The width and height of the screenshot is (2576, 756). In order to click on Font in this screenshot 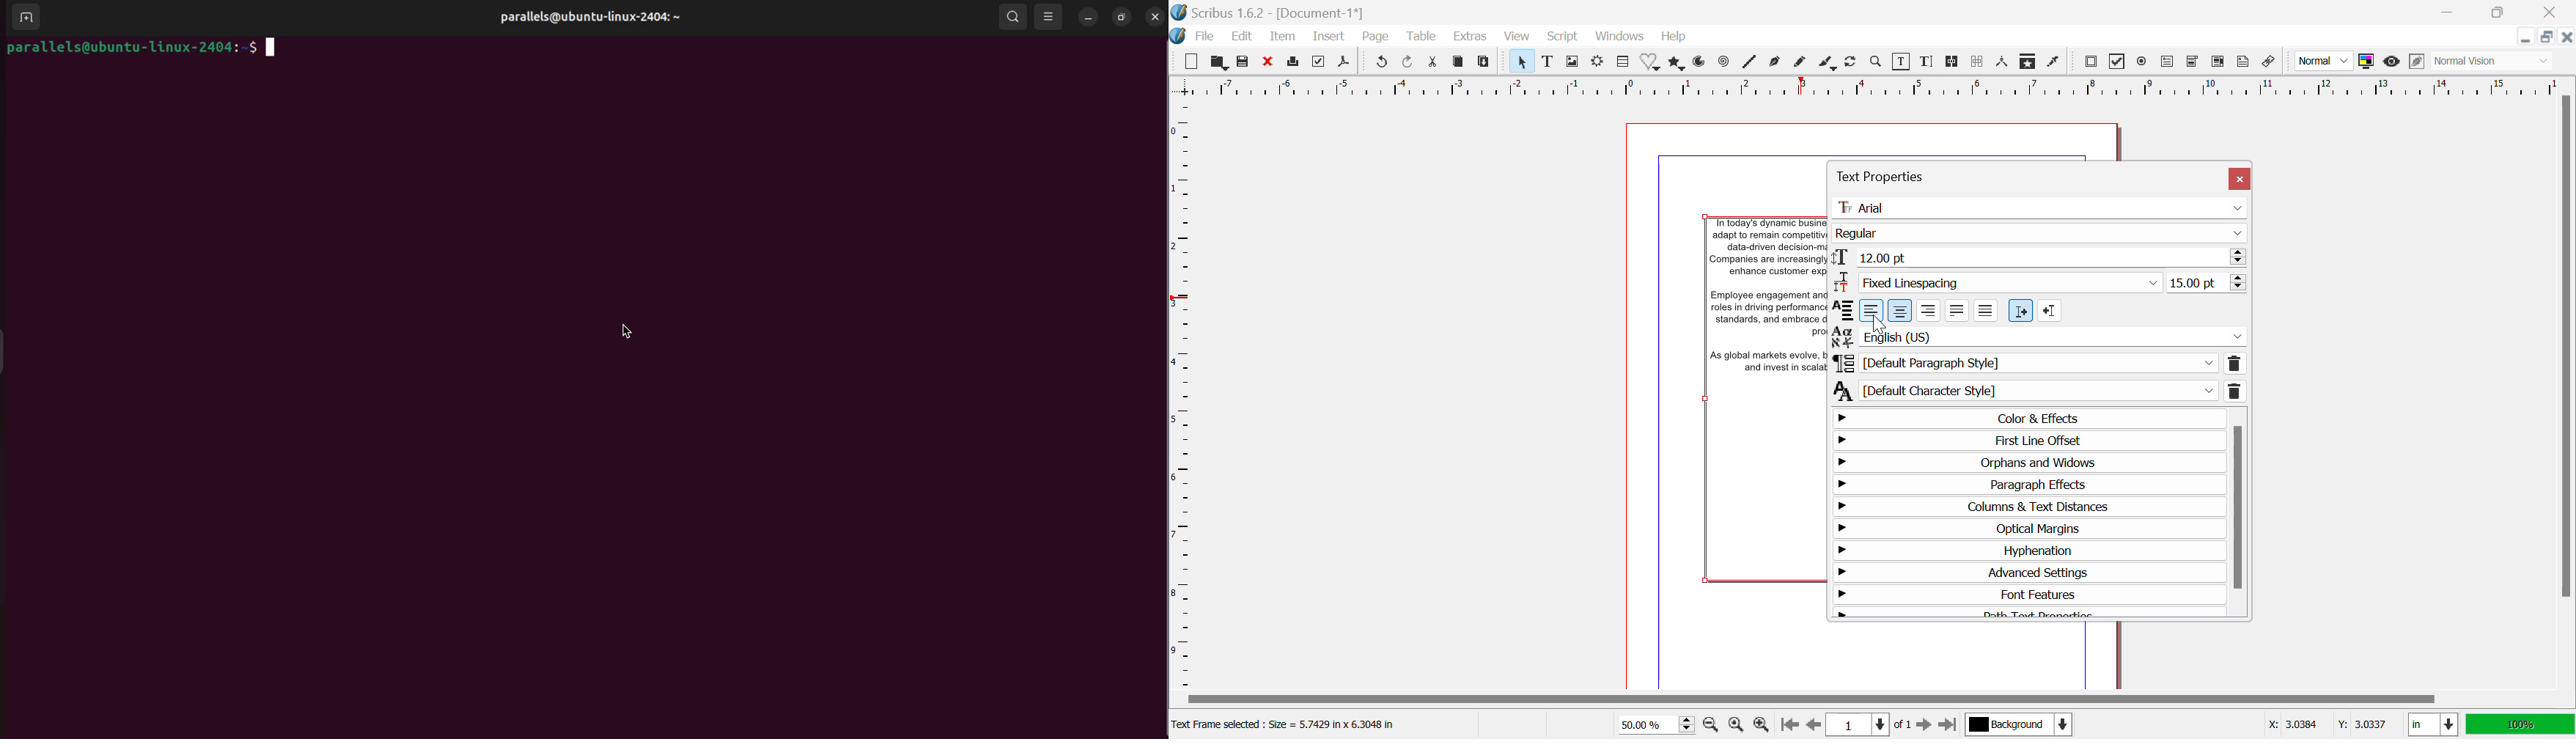, I will do `click(2039, 208)`.